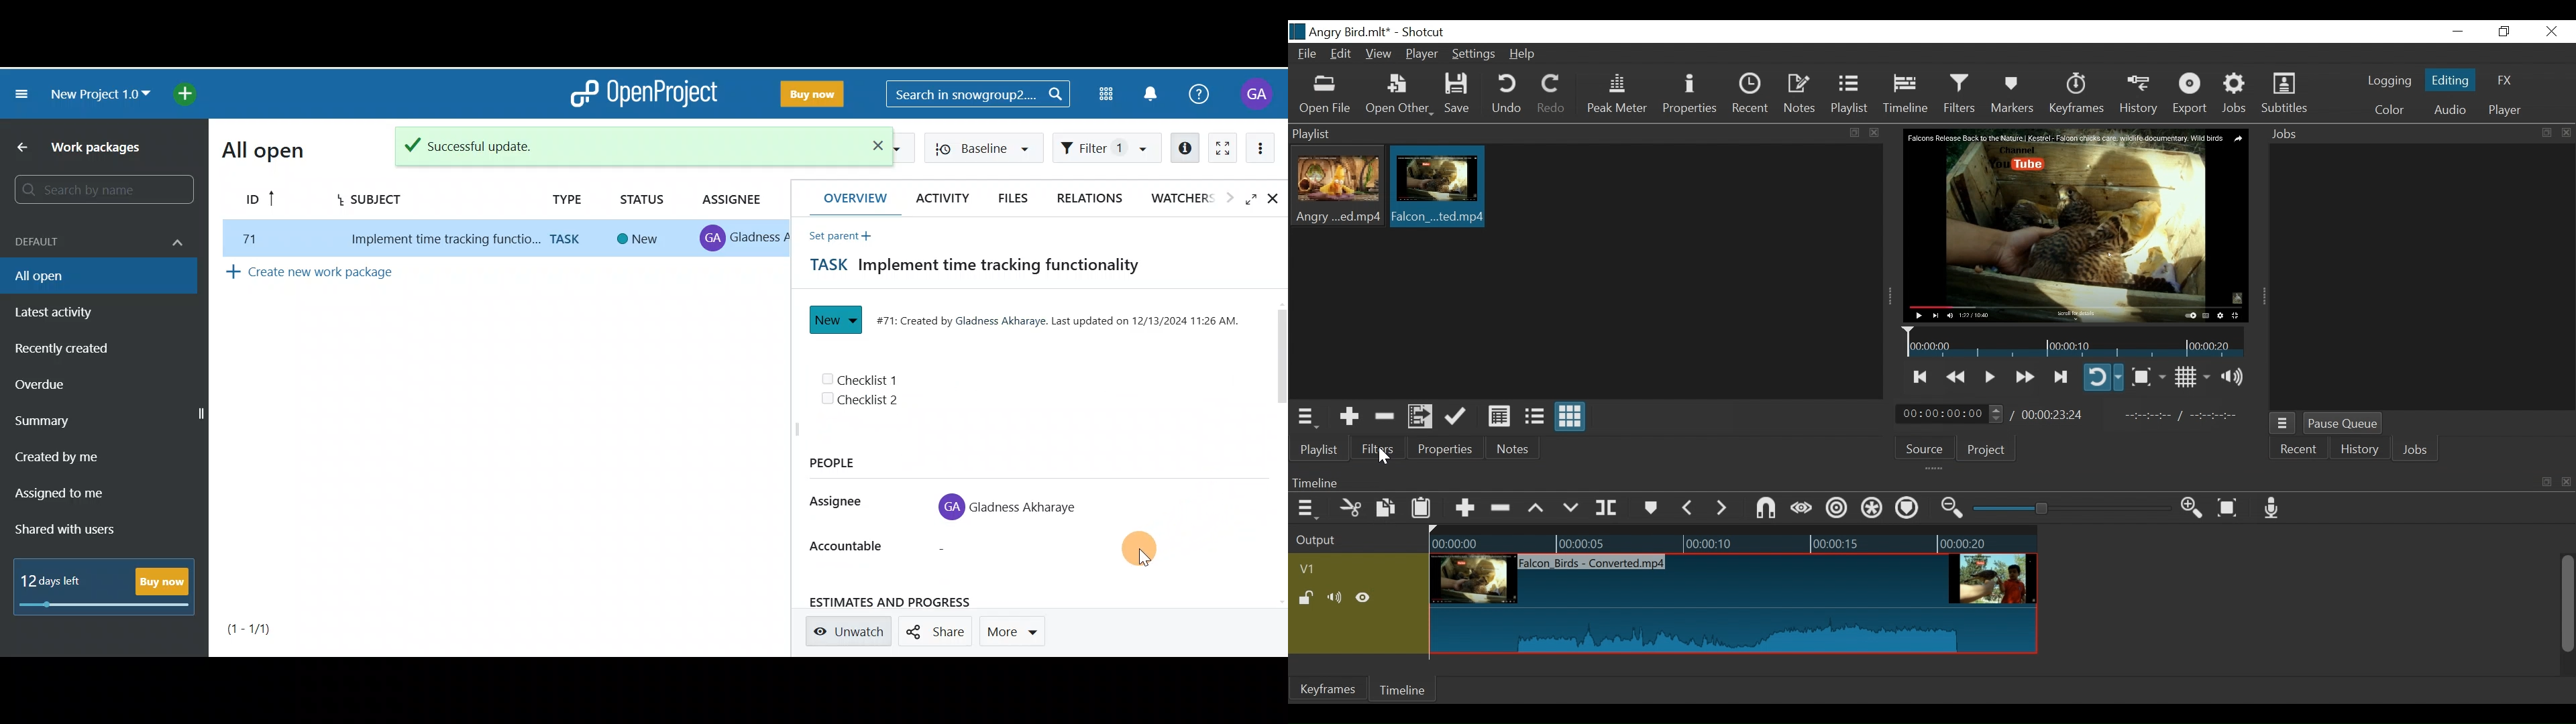 The height and width of the screenshot is (728, 2576). Describe the element at coordinates (1386, 416) in the screenshot. I see `Remove Cut` at that location.